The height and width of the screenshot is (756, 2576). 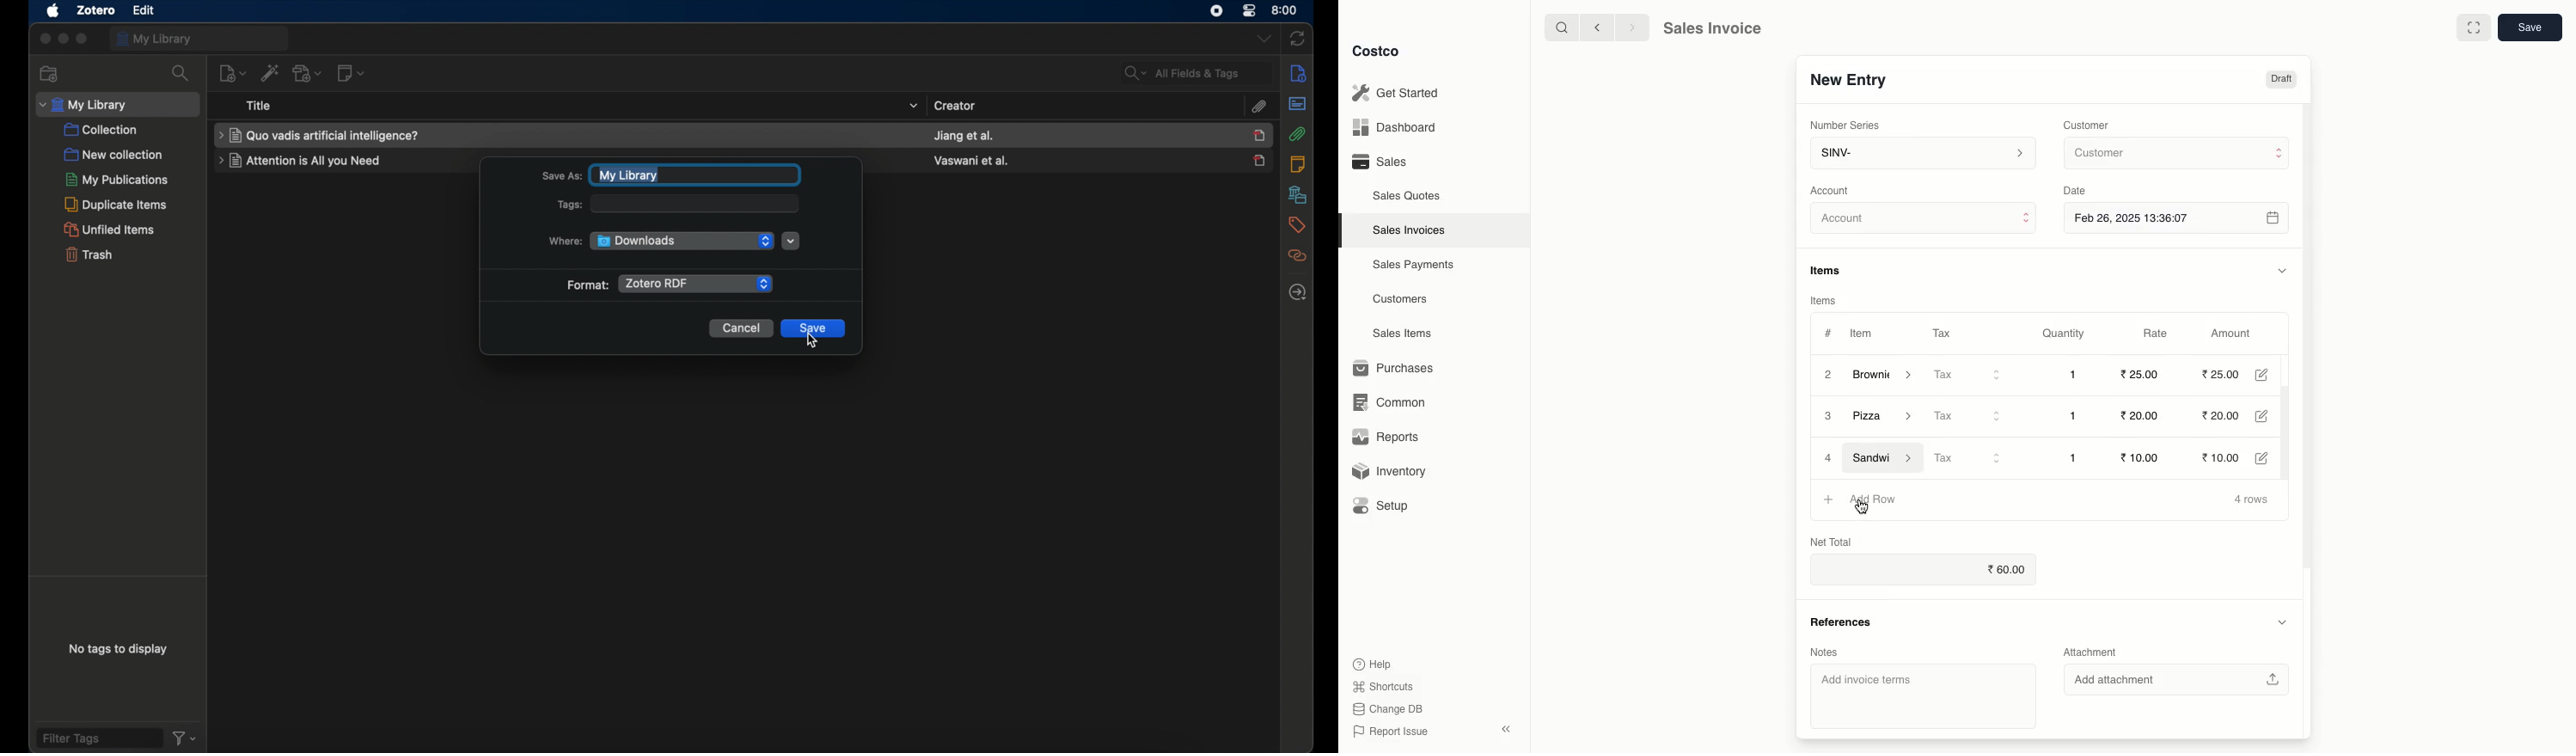 I want to click on ‘Number Series, so click(x=1842, y=126).